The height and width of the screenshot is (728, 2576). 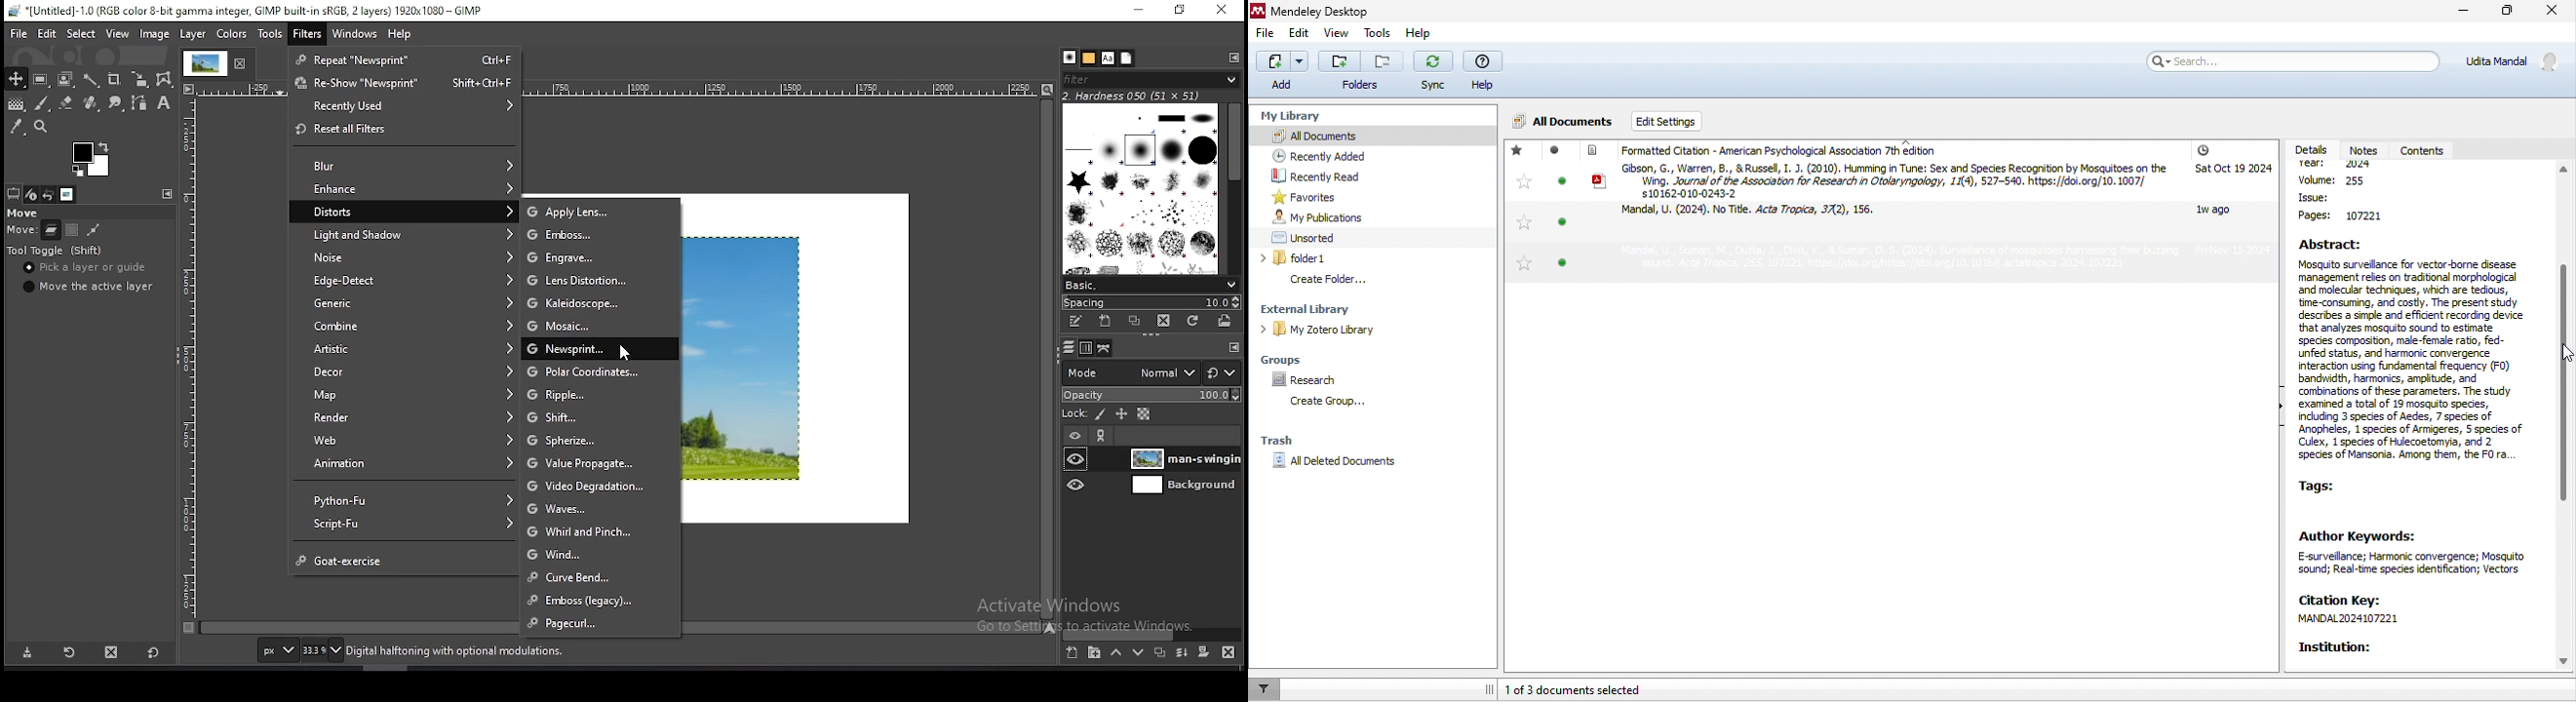 What do you see at coordinates (600, 488) in the screenshot?
I see `video degradation` at bounding box center [600, 488].